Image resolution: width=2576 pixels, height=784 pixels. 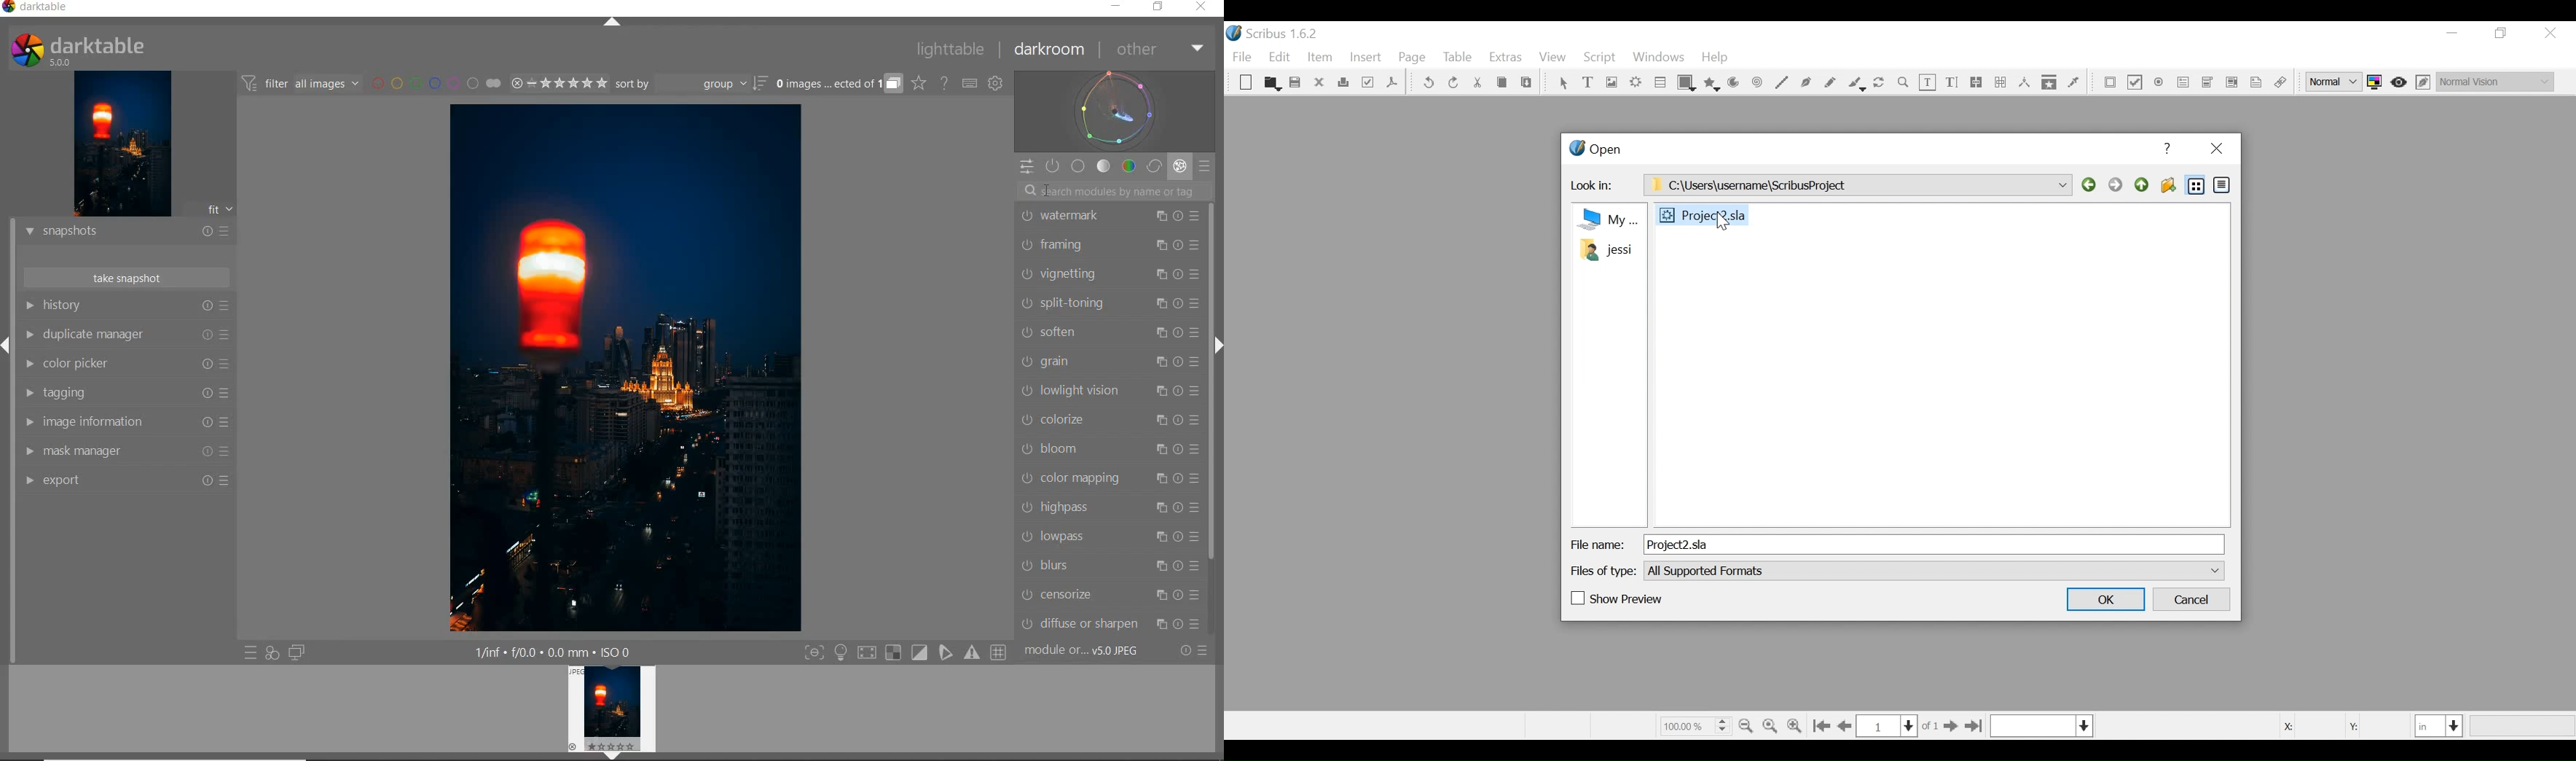 What do you see at coordinates (1734, 84) in the screenshot?
I see `Arc` at bounding box center [1734, 84].